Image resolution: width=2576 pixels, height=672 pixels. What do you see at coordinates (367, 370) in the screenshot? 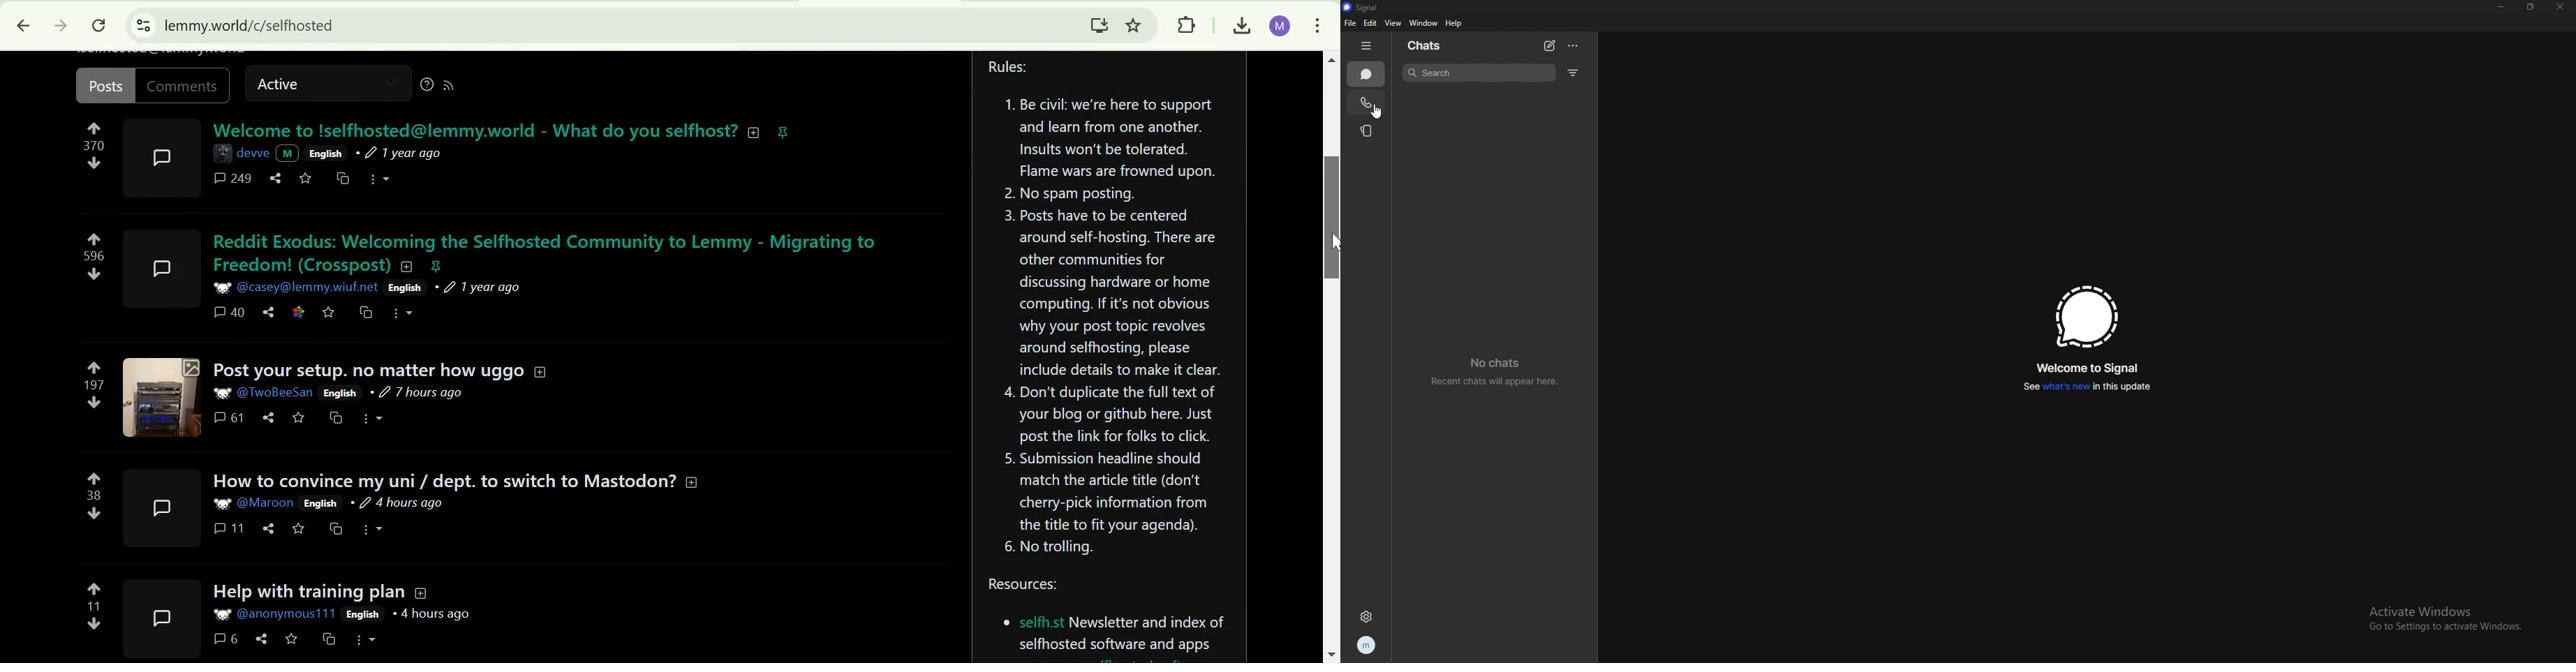
I see `Post your setup. no matter how uggo` at bounding box center [367, 370].